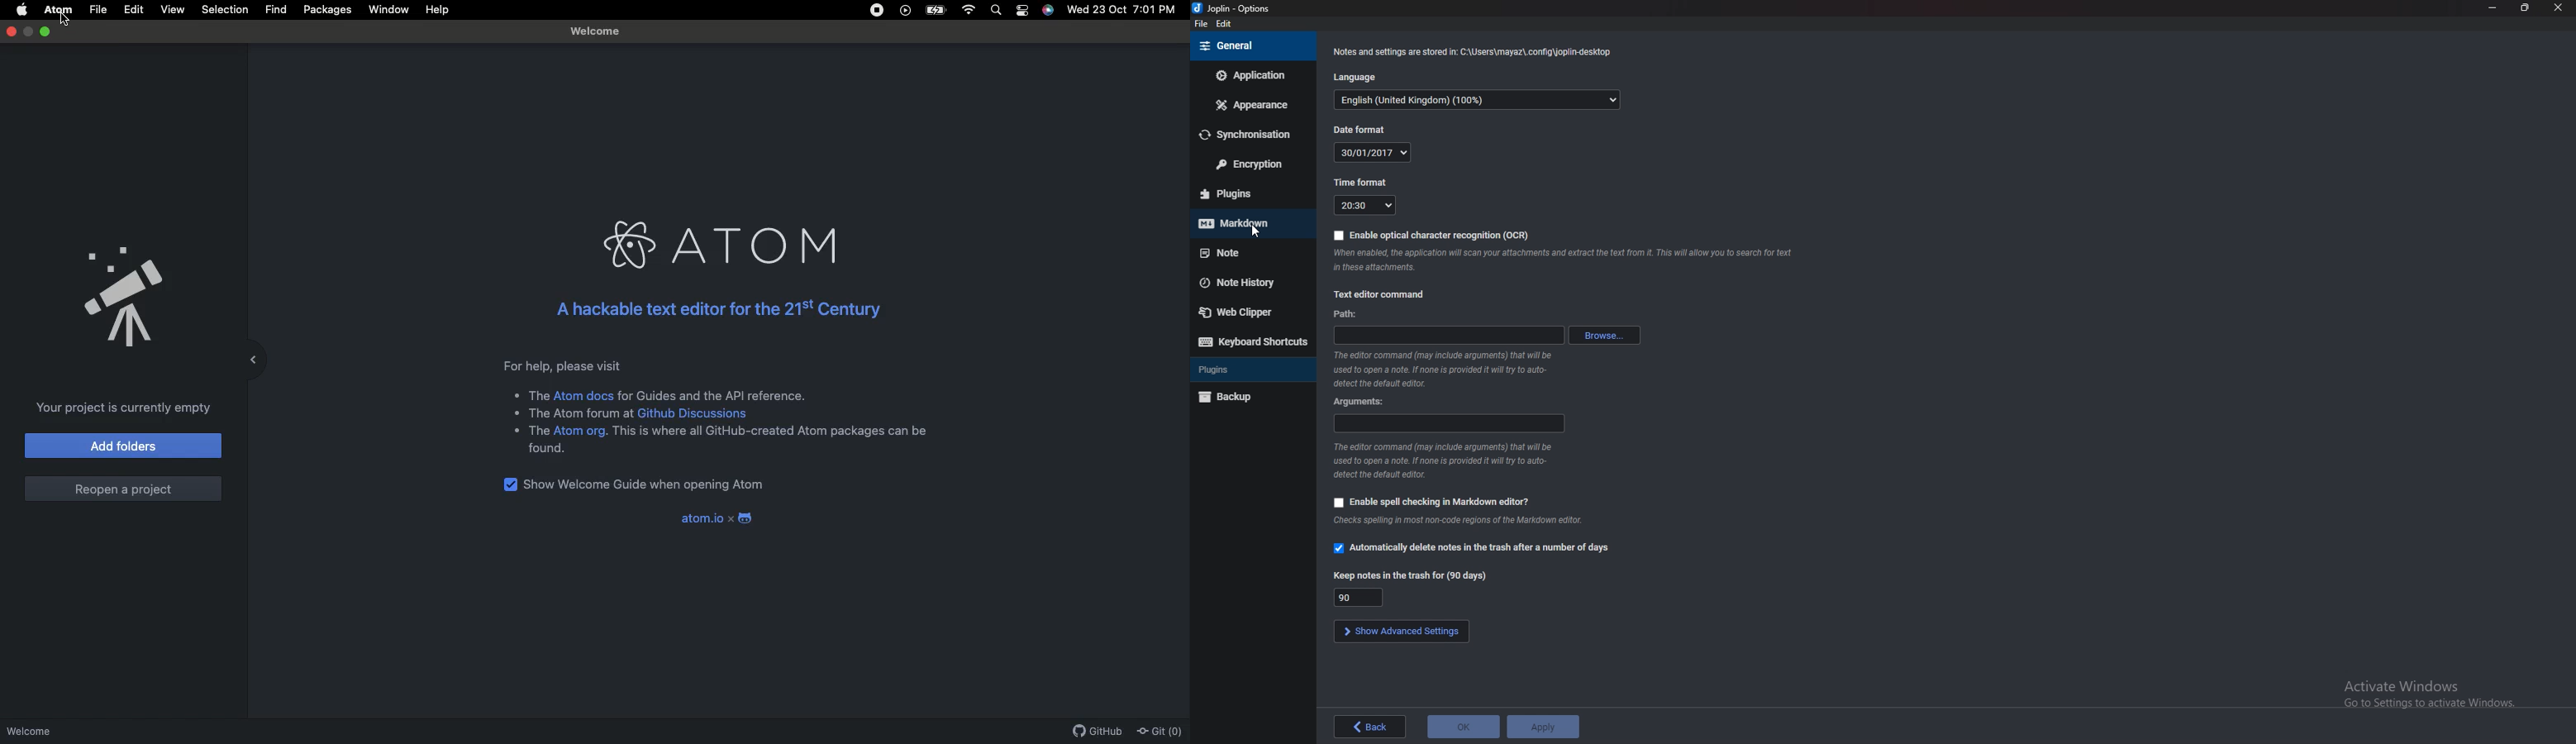 The height and width of the screenshot is (756, 2576). What do you see at coordinates (1363, 402) in the screenshot?
I see `Arguments` at bounding box center [1363, 402].